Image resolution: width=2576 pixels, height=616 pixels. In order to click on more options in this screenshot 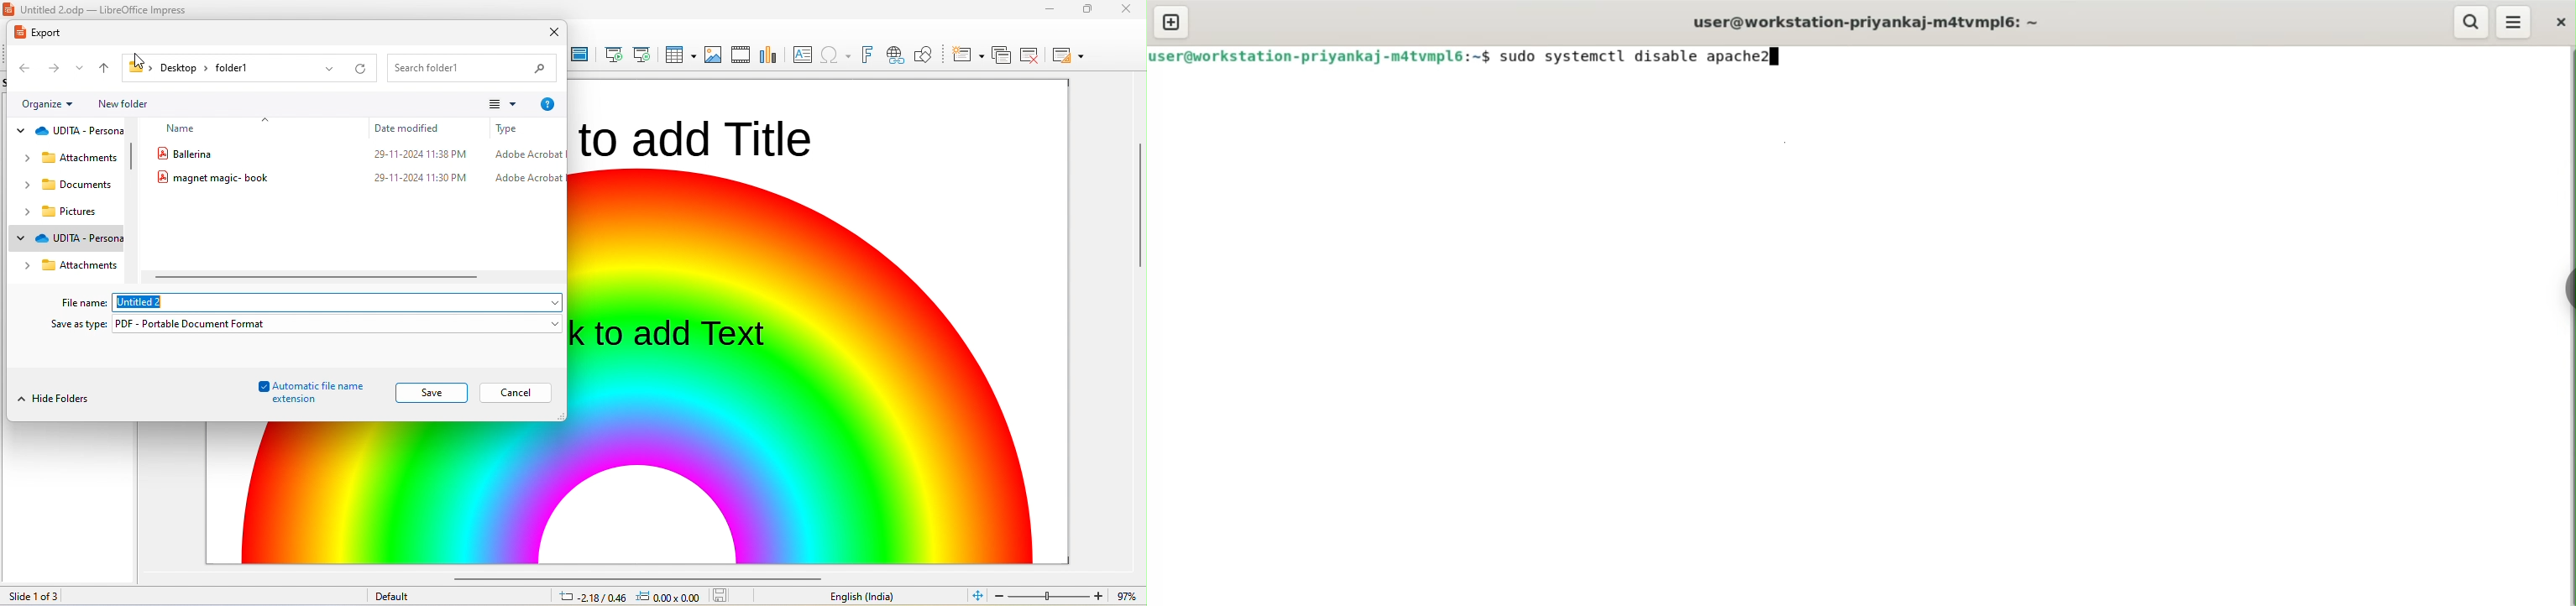, I will do `click(2514, 22)`.